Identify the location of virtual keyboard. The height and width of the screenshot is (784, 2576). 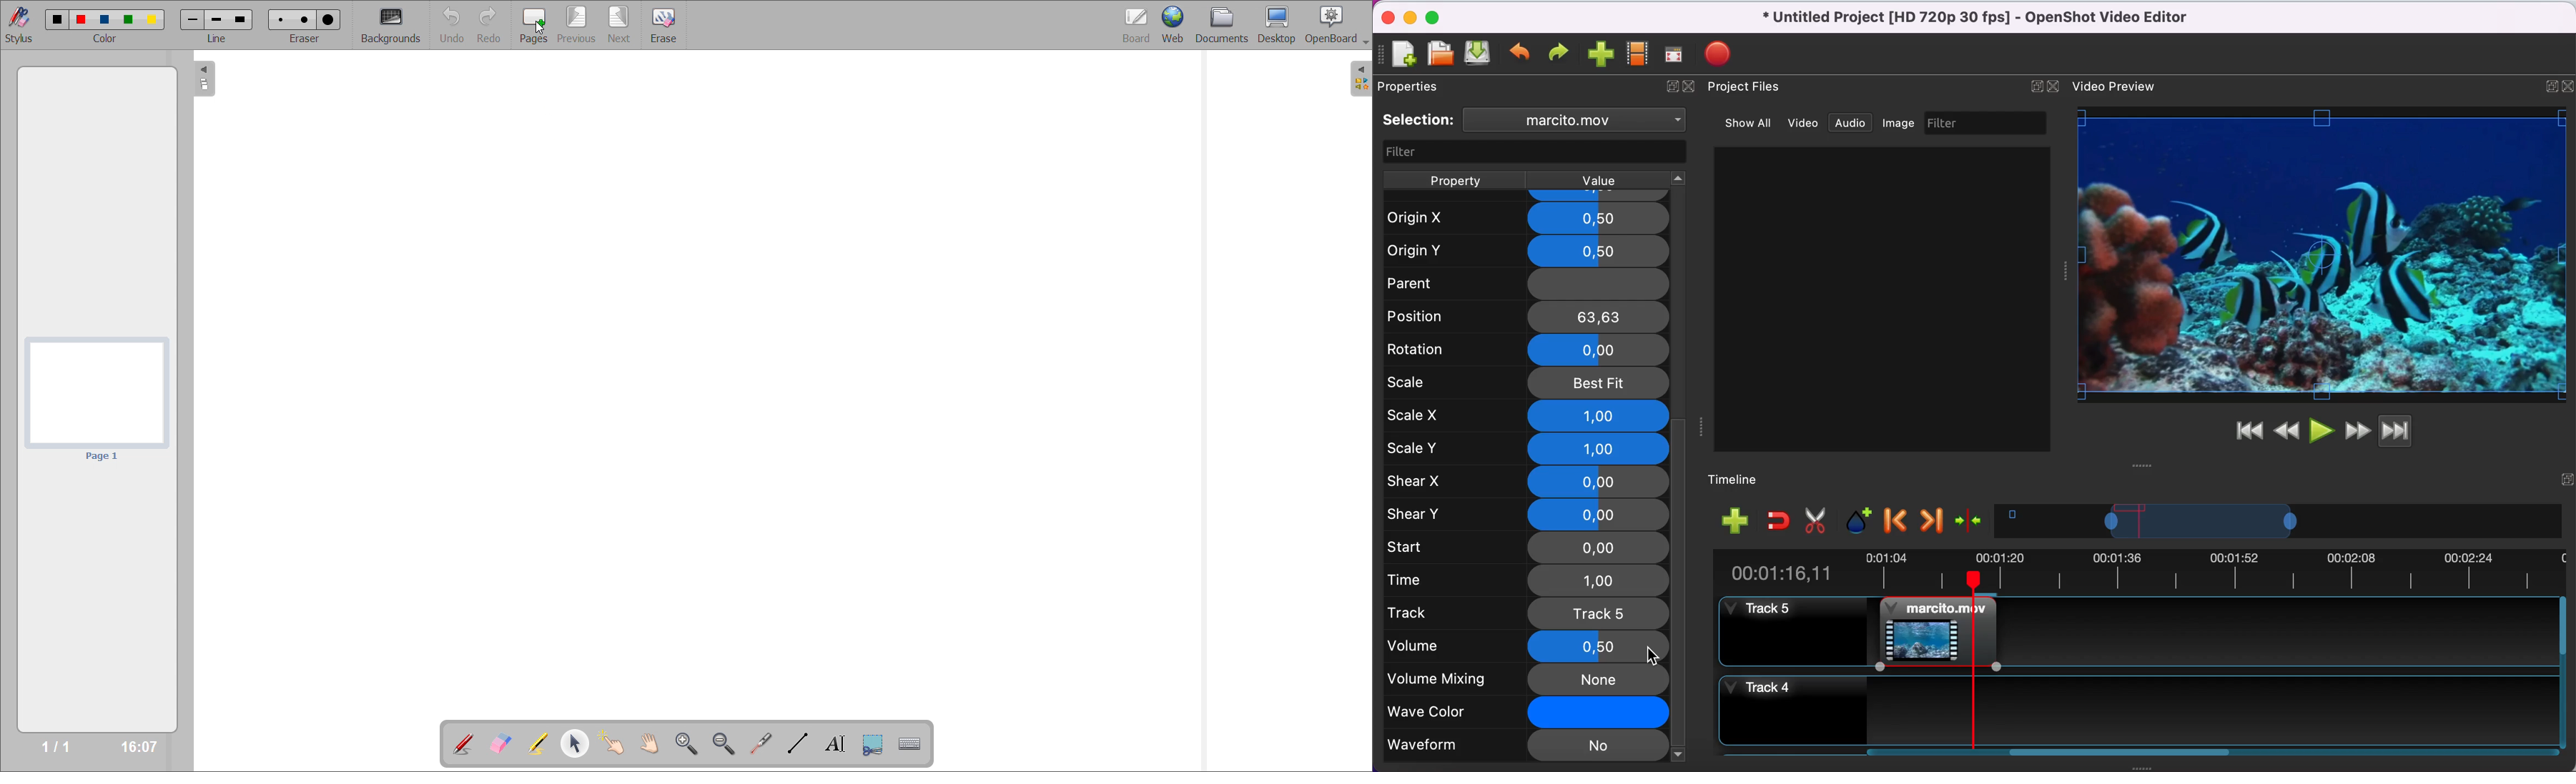
(911, 743).